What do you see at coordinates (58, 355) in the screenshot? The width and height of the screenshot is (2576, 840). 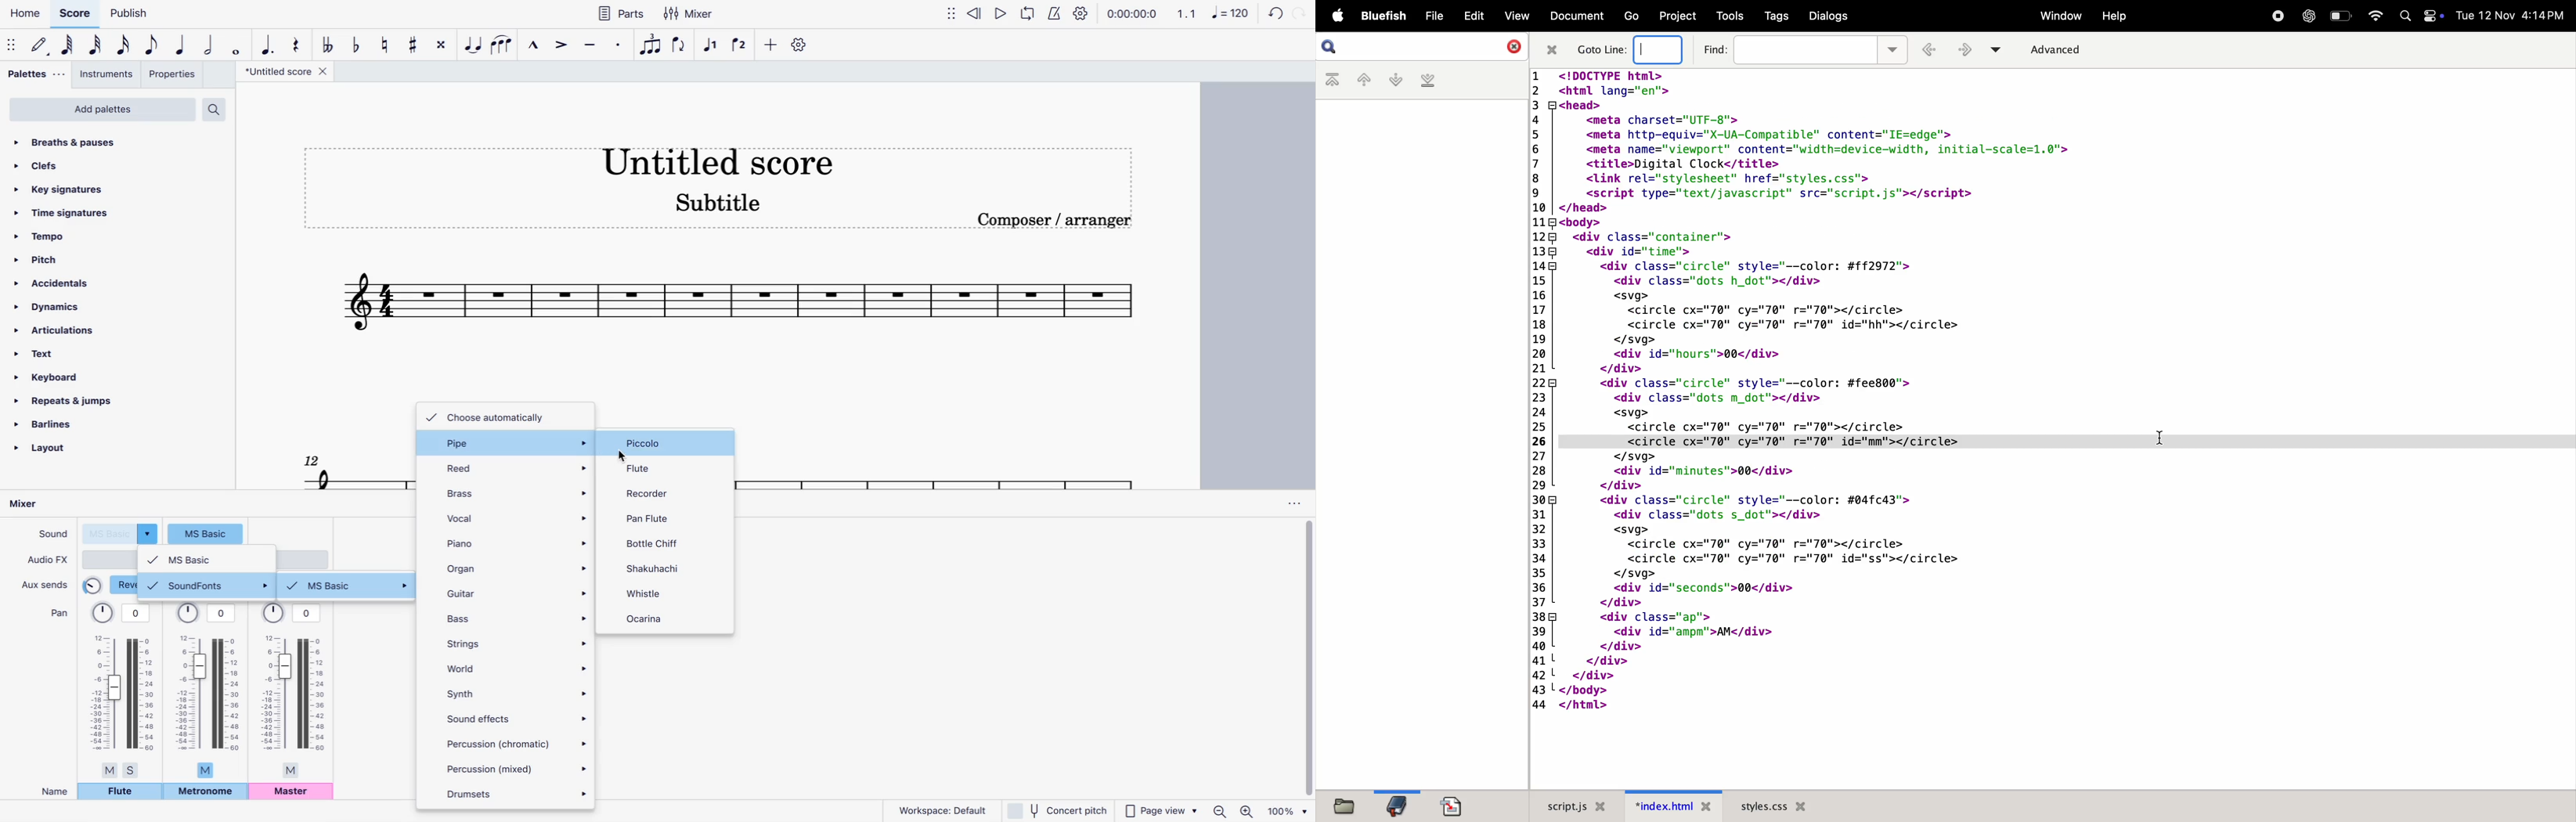 I see `text` at bounding box center [58, 355].